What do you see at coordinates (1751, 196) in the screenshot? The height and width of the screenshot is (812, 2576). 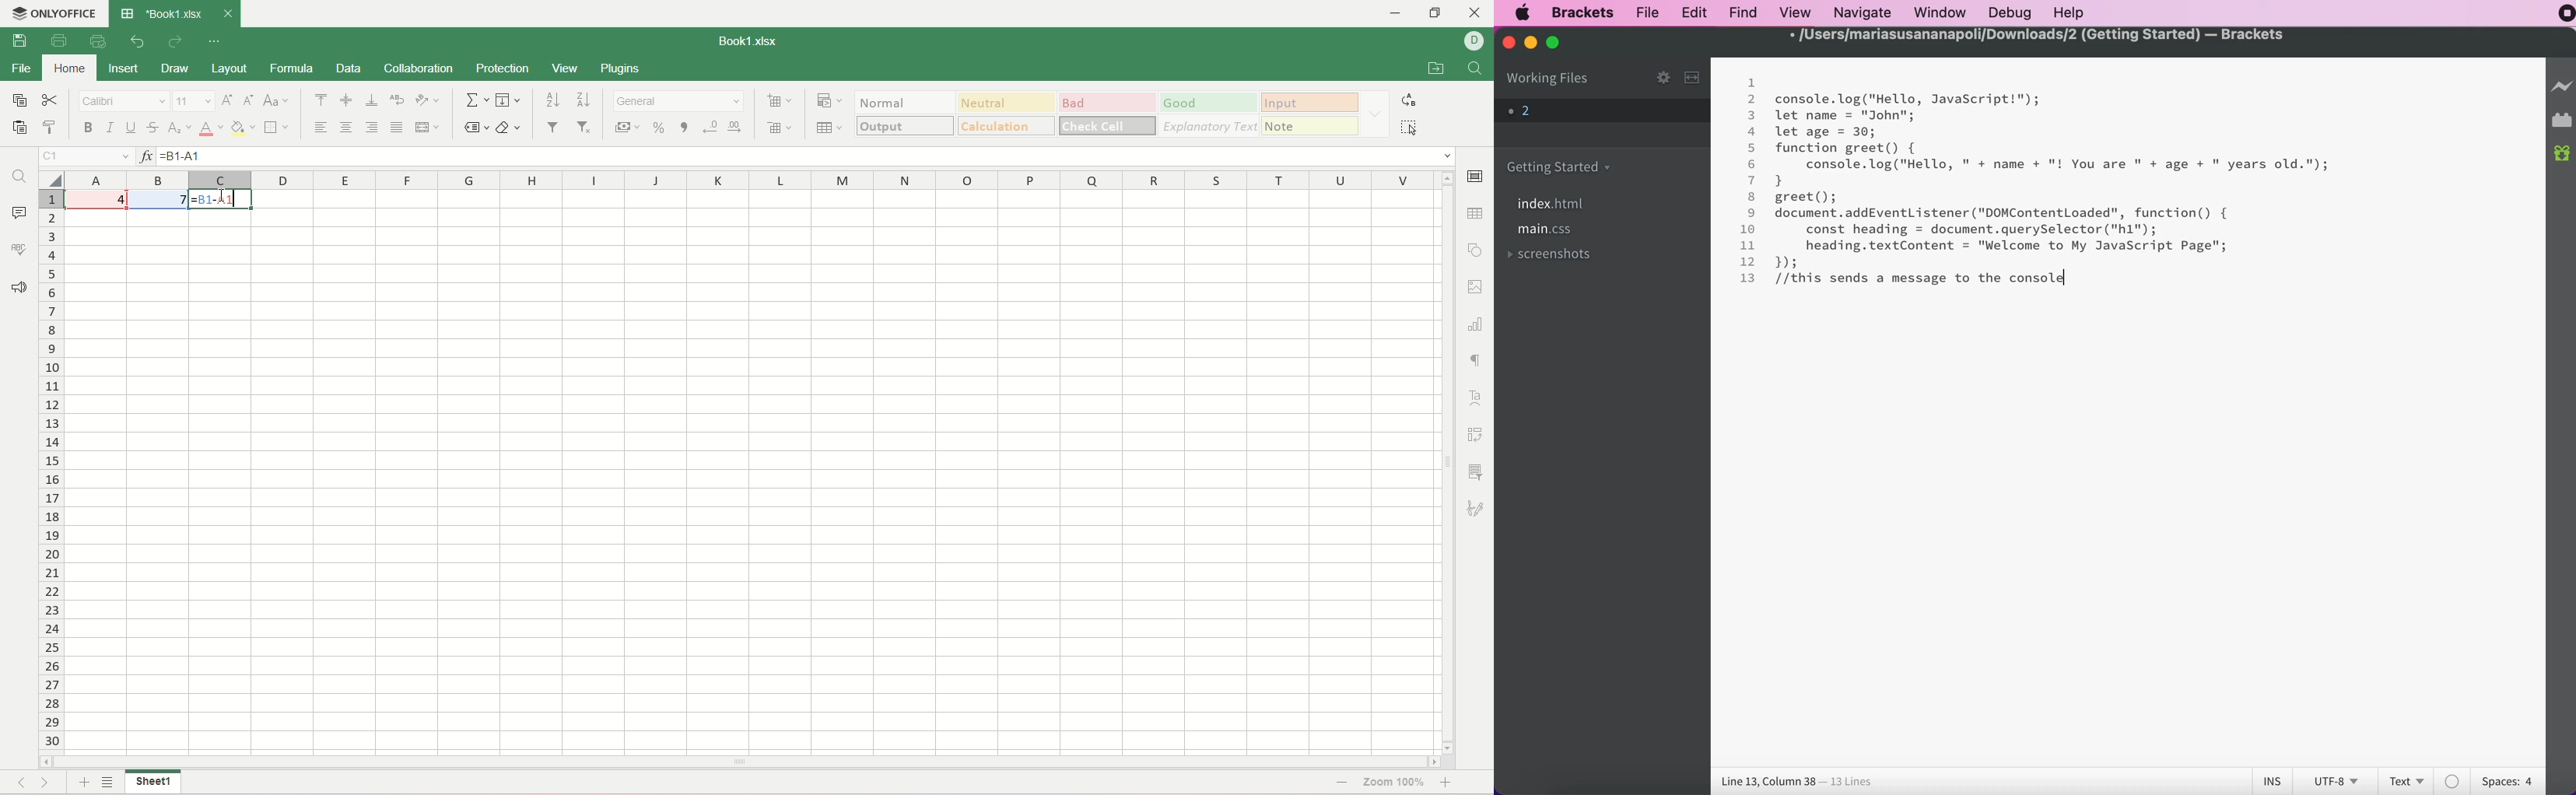 I see `8` at bounding box center [1751, 196].